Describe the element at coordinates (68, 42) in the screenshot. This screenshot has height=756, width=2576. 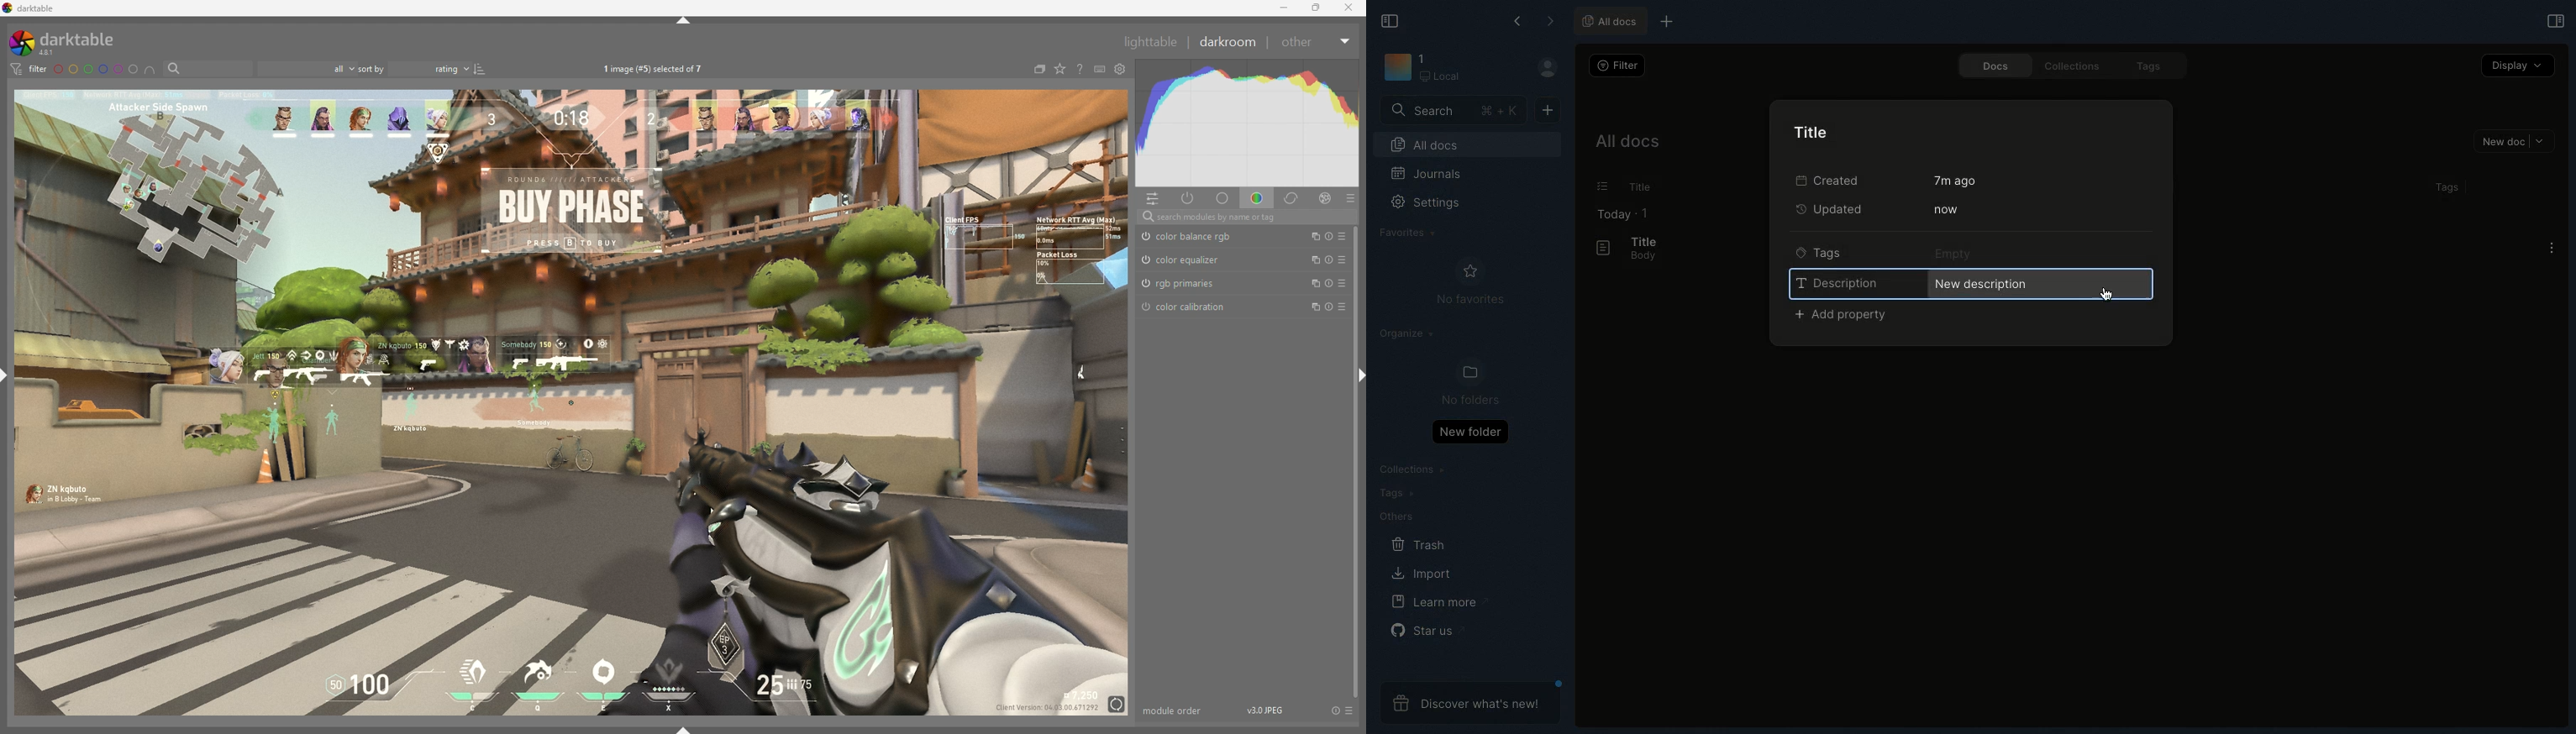
I see `darktable` at that location.